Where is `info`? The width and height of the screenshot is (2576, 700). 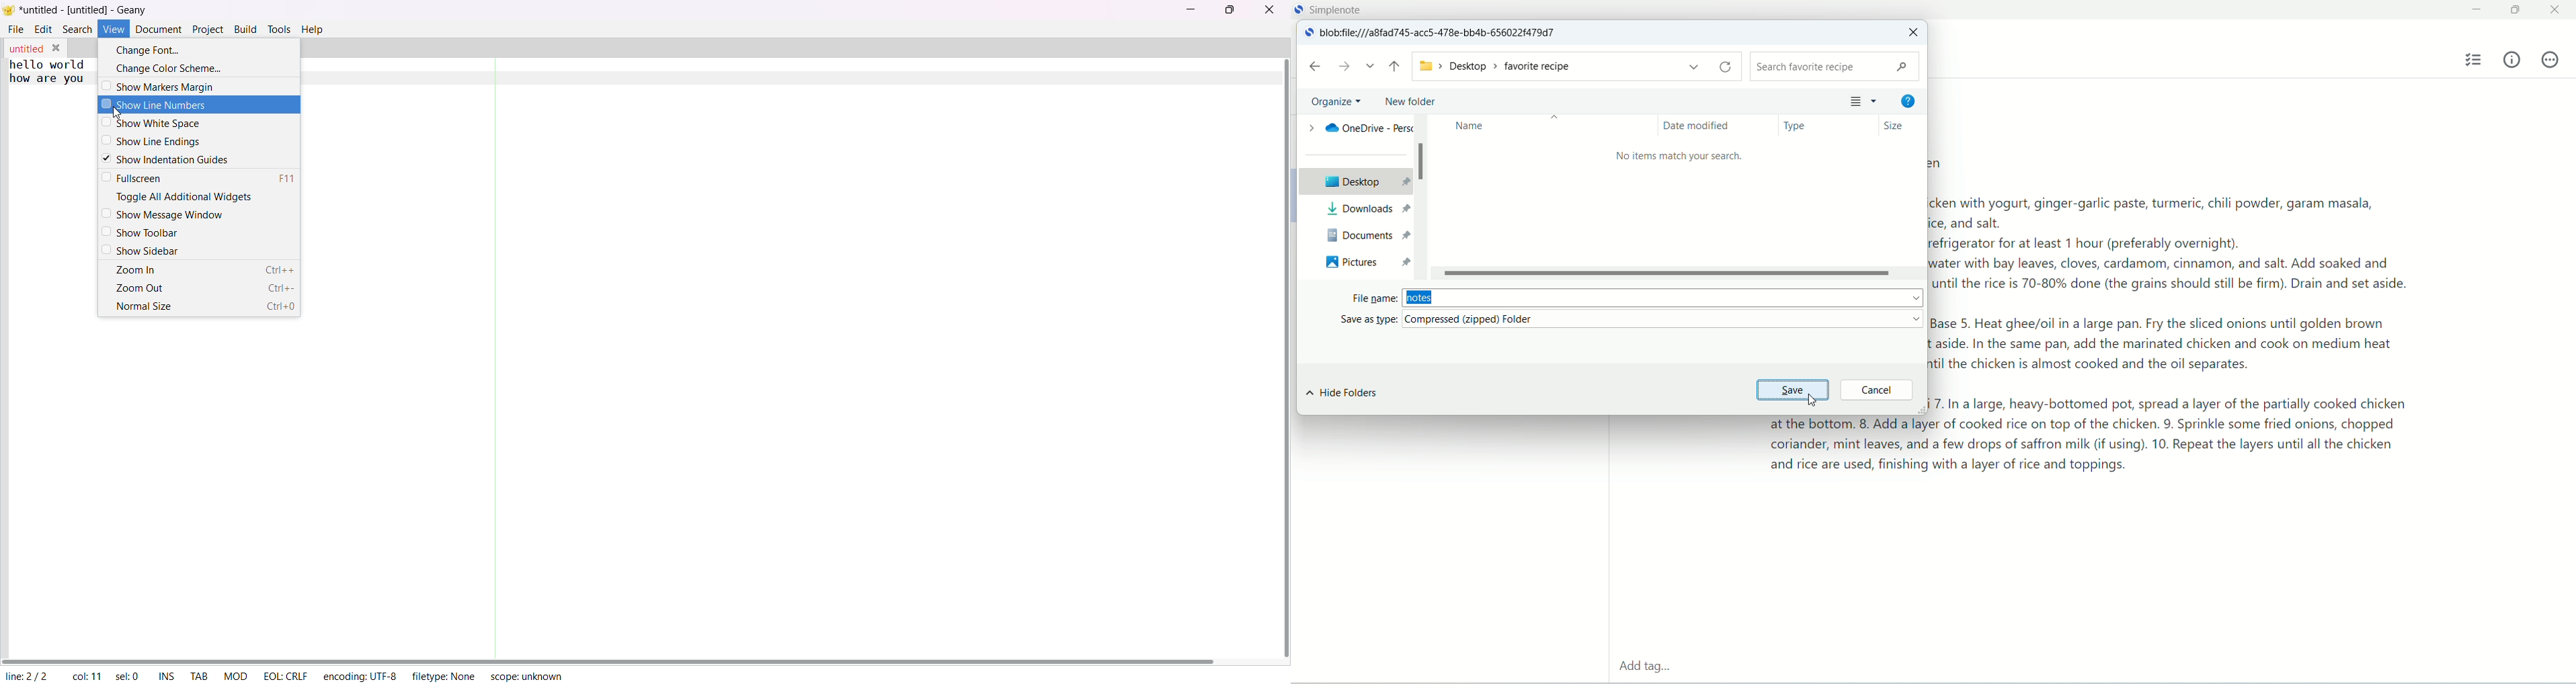
info is located at coordinates (2513, 59).